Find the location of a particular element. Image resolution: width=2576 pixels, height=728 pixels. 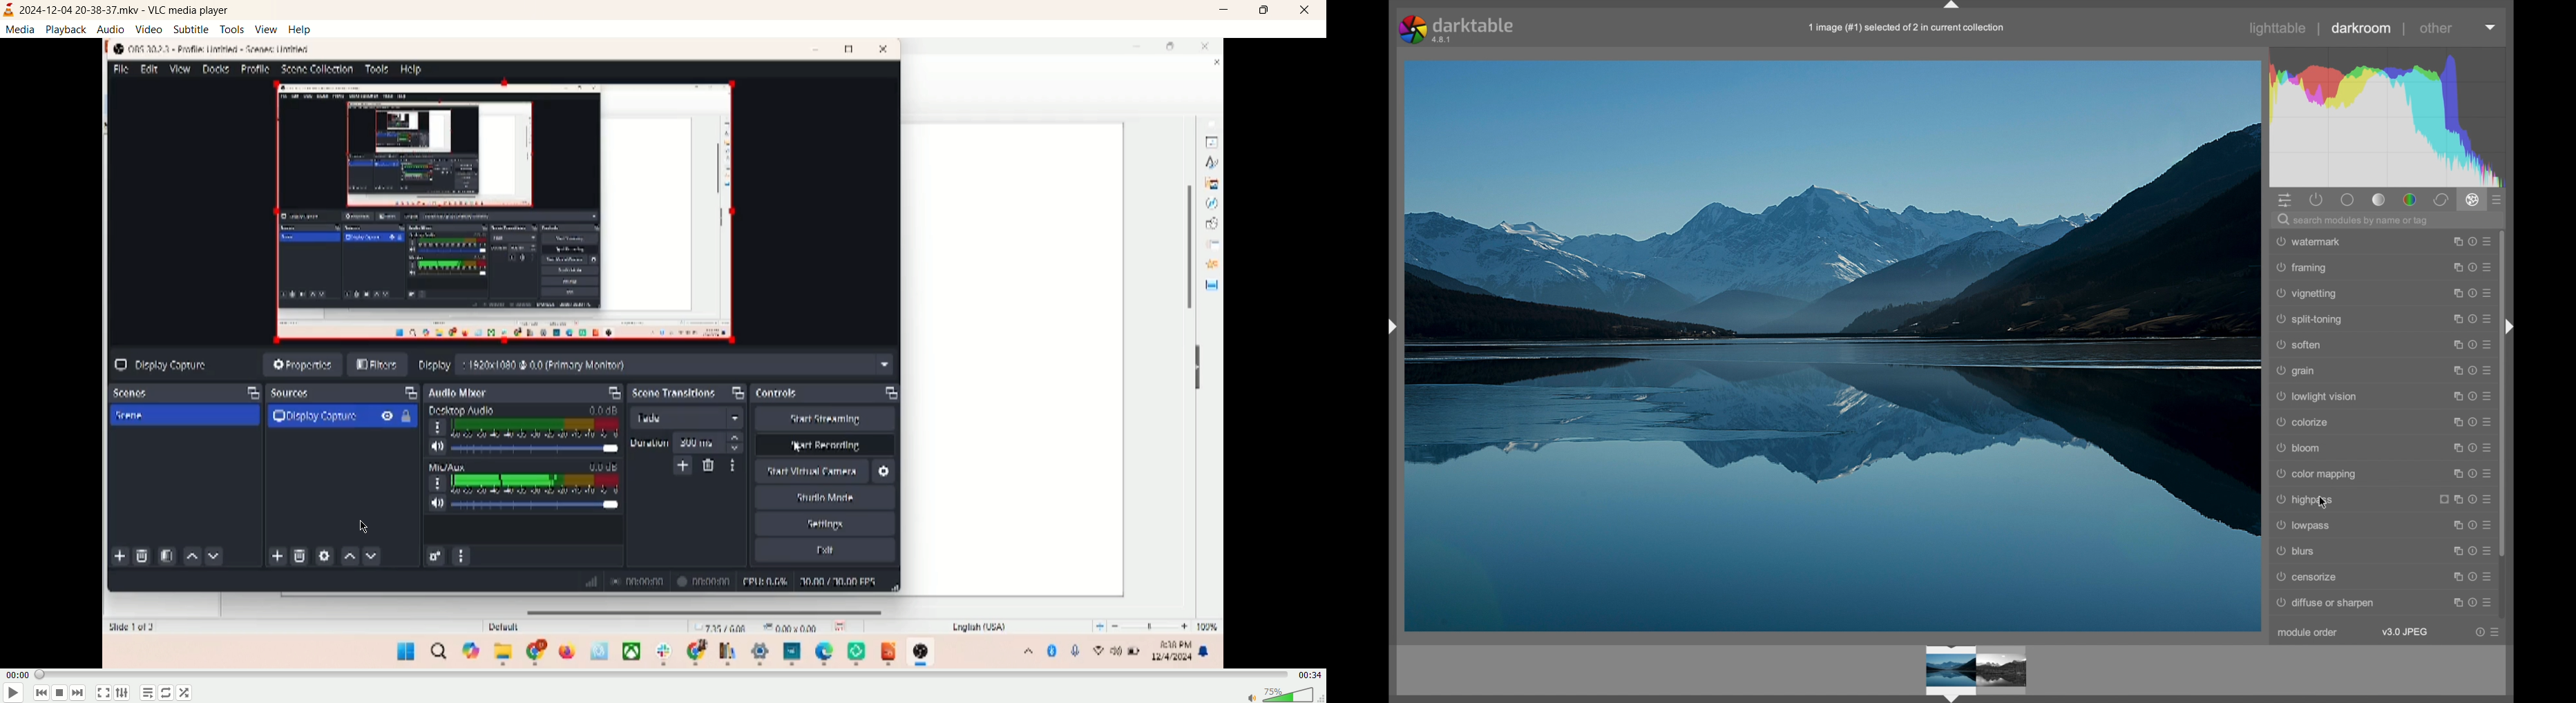

more options is located at coordinates (2472, 345).